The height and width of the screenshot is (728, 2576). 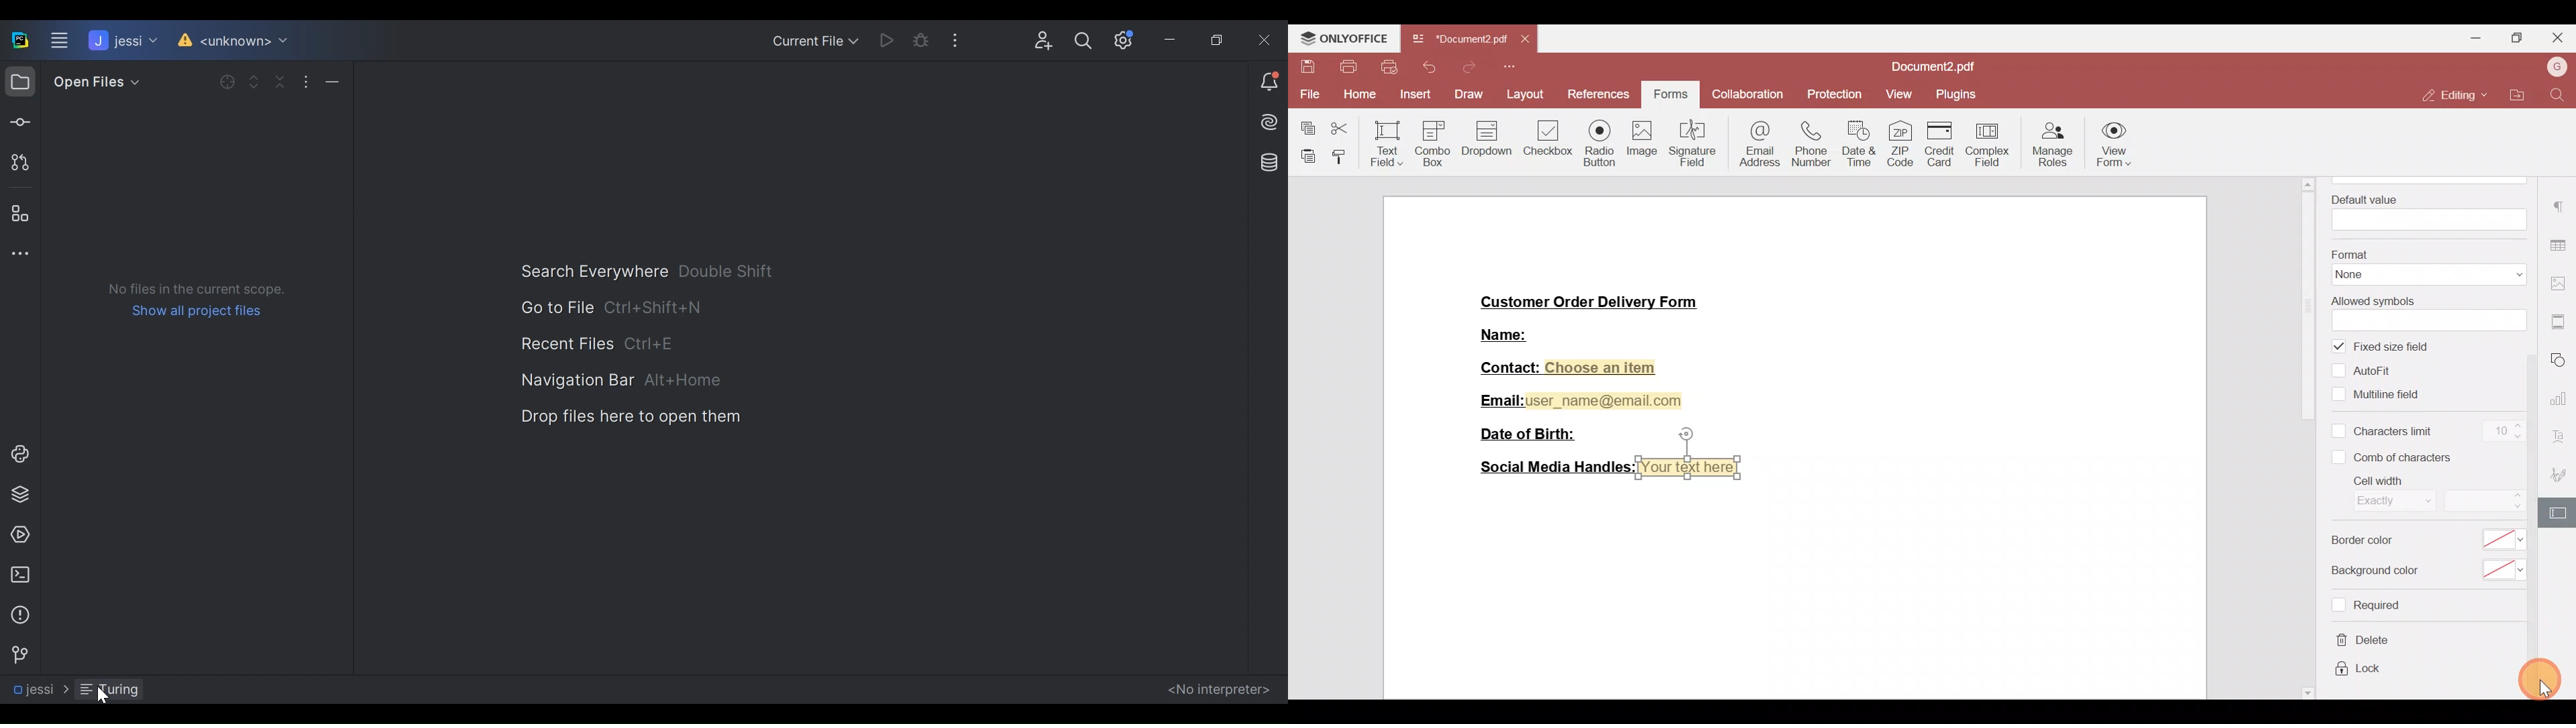 What do you see at coordinates (2311, 437) in the screenshot?
I see `Scroll bar` at bounding box center [2311, 437].